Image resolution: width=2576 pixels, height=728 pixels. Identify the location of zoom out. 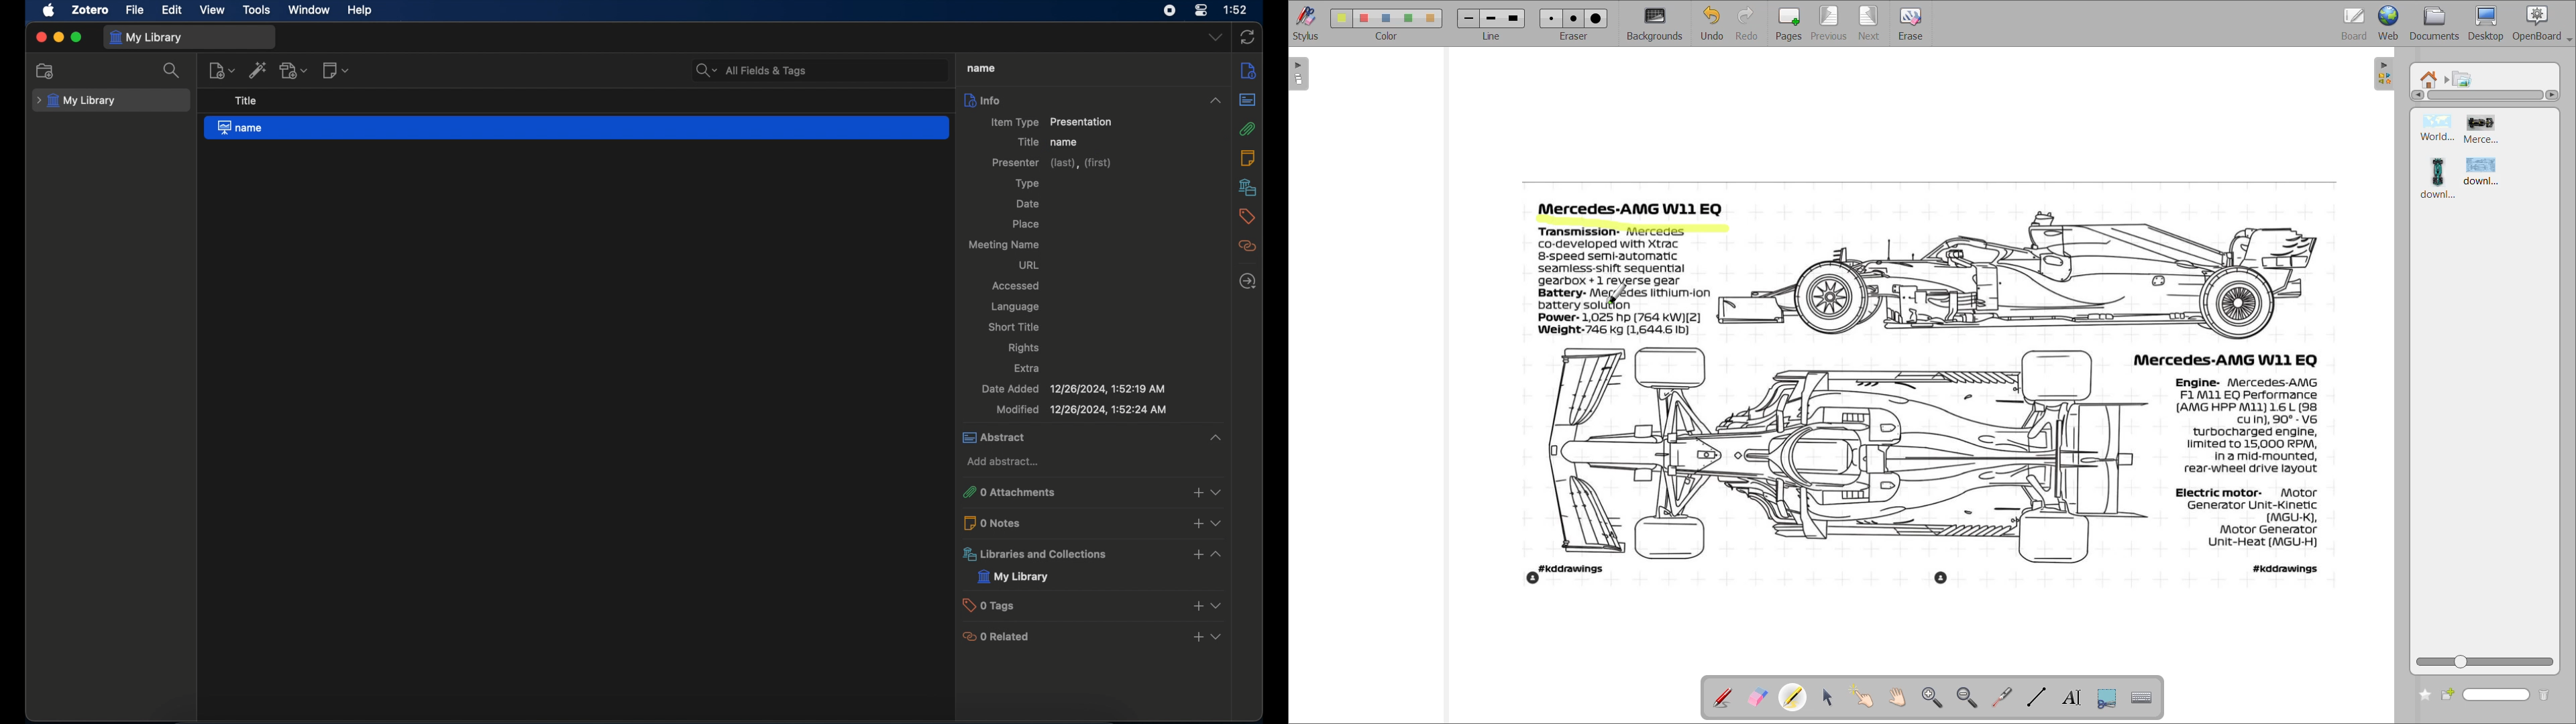
(1967, 698).